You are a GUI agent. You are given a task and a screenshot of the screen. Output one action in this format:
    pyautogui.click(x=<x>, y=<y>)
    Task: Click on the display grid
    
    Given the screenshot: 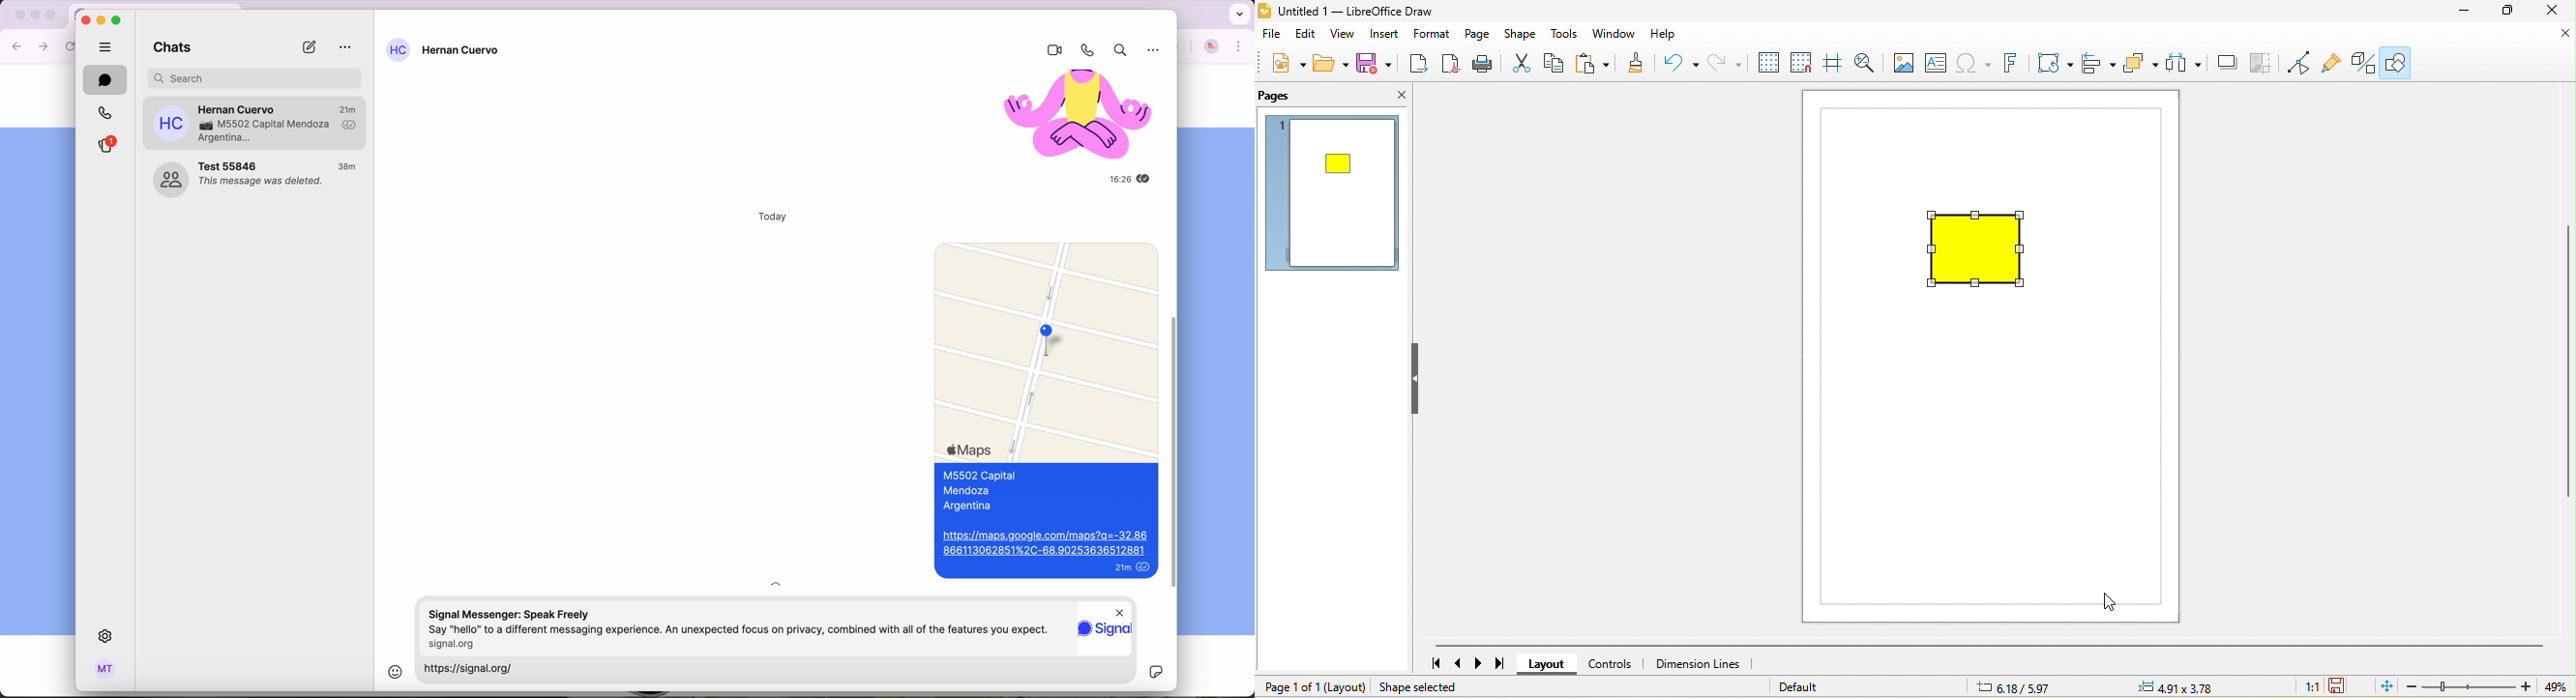 What is the action you would take?
    pyautogui.click(x=1766, y=63)
    